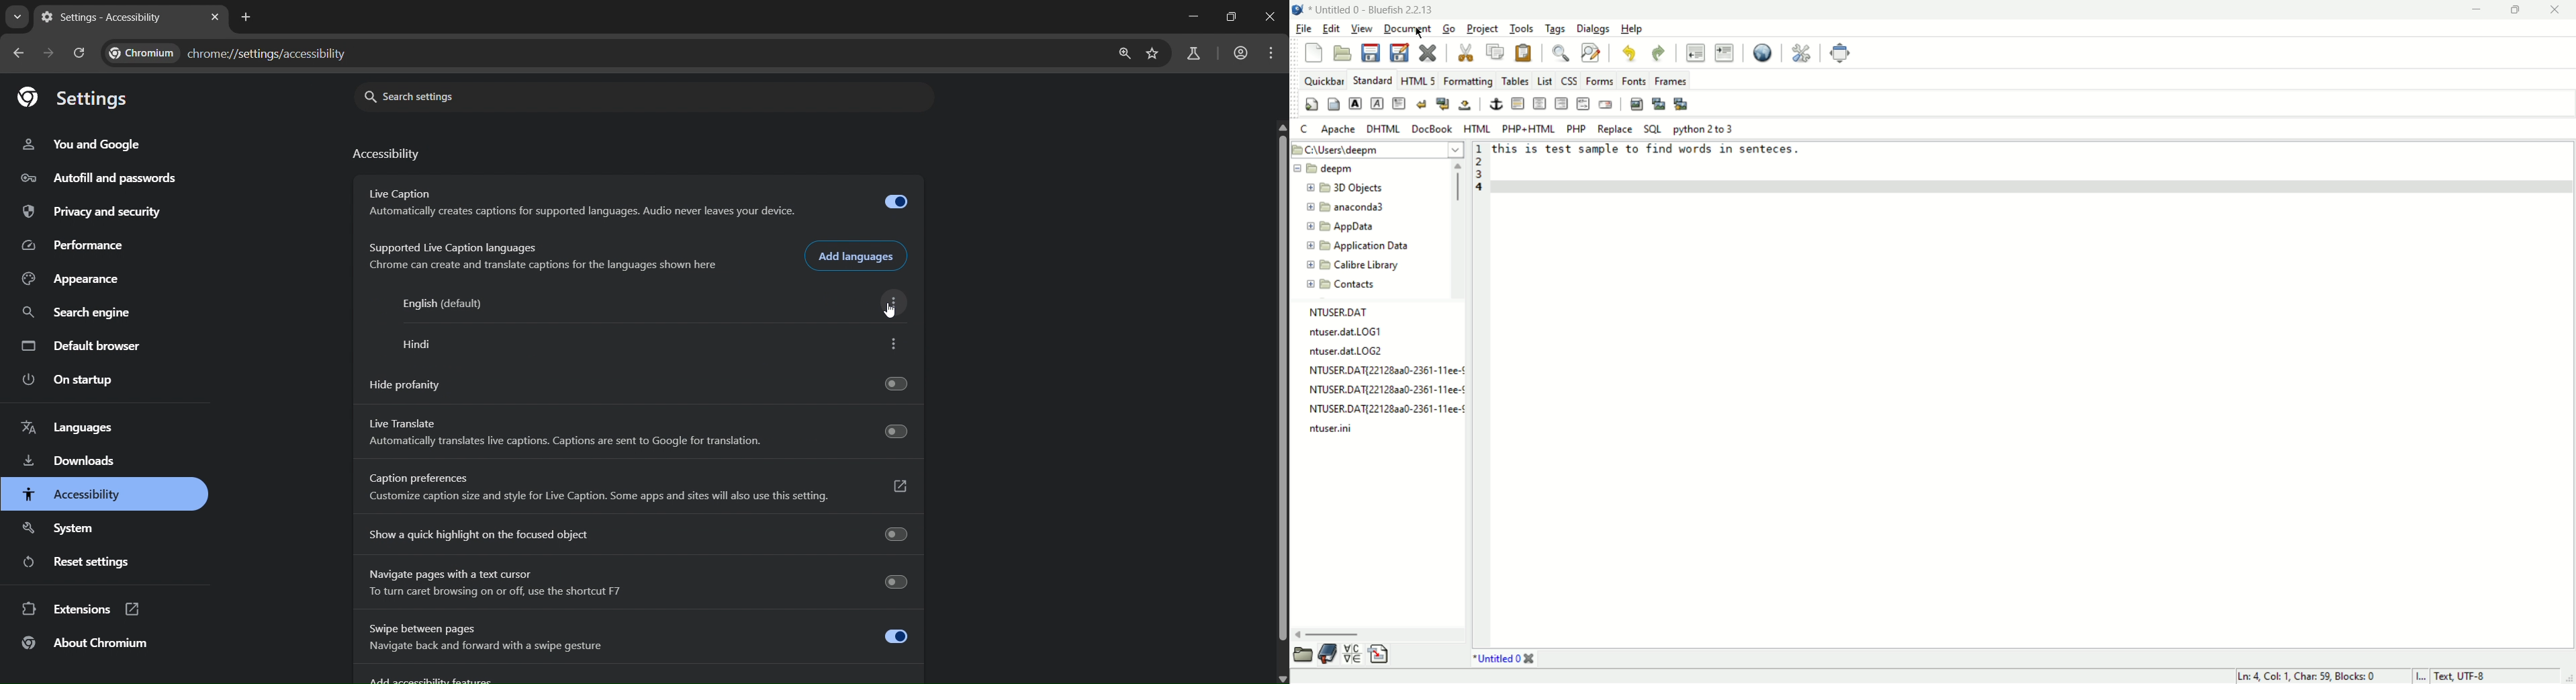  What do you see at coordinates (1841, 53) in the screenshot?
I see `fullscreen` at bounding box center [1841, 53].